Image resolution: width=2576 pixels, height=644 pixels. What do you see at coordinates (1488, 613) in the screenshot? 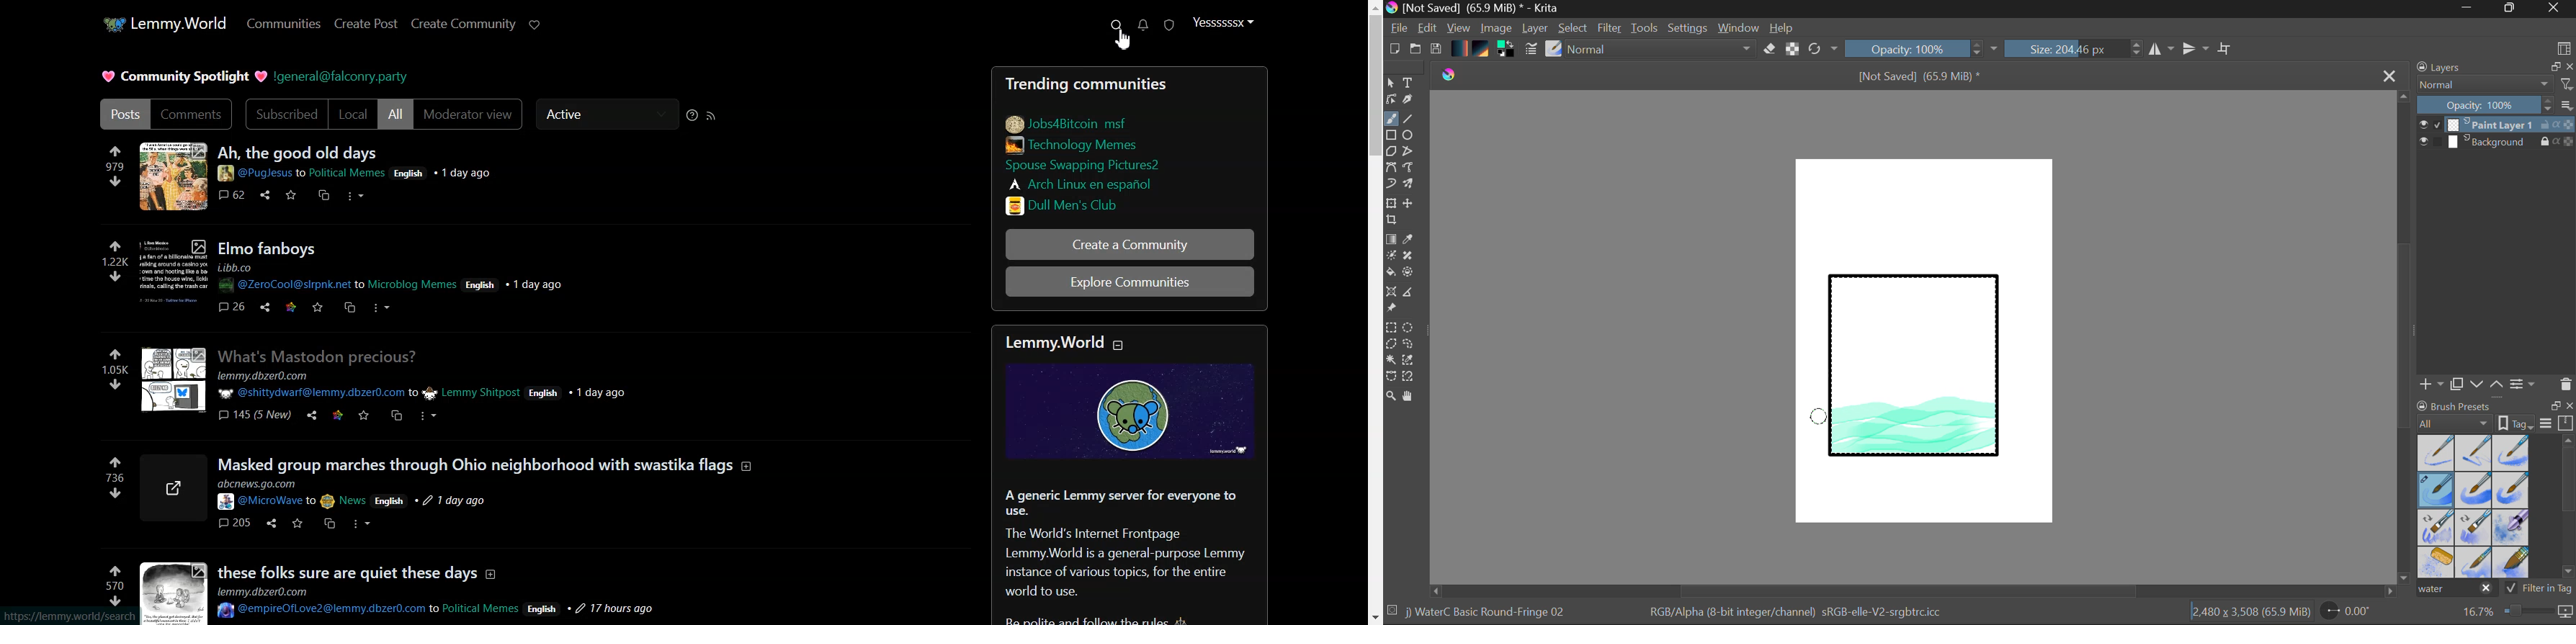
I see `Brush Selected` at bounding box center [1488, 613].